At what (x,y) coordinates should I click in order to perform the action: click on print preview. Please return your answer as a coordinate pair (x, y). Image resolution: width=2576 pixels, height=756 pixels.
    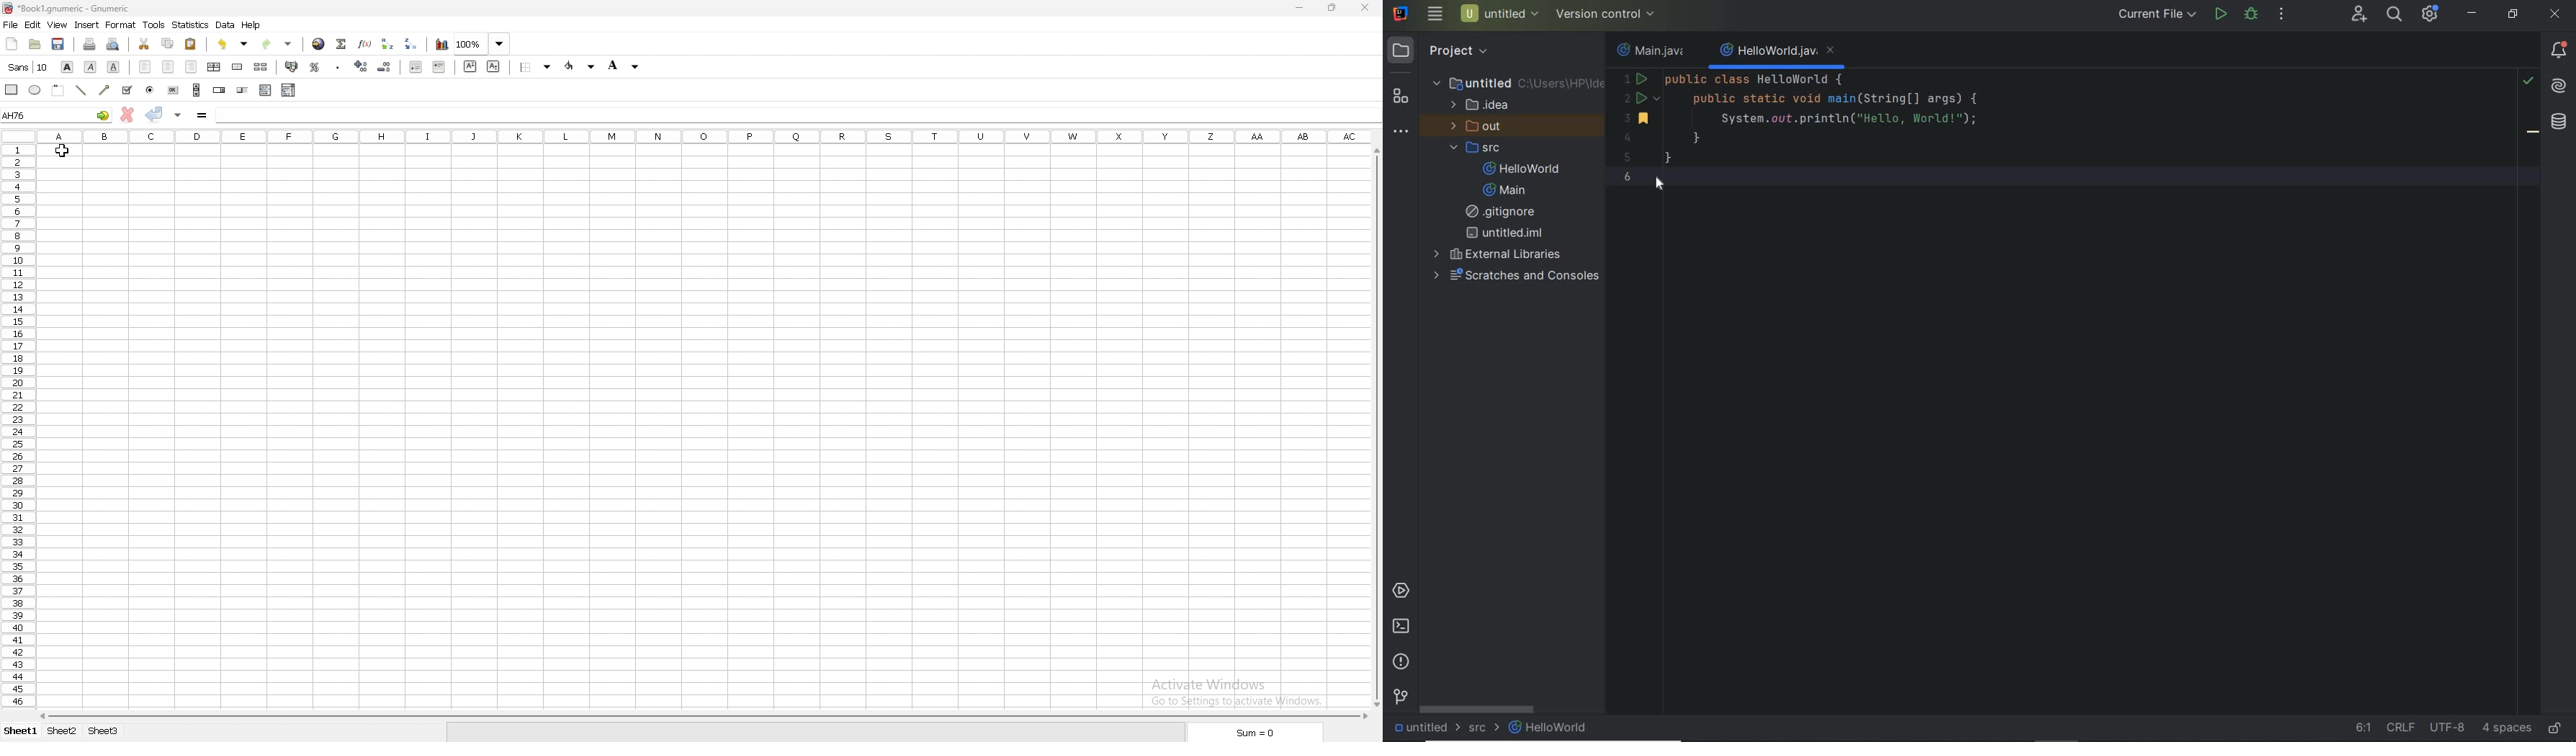
    Looking at the image, I should click on (112, 45).